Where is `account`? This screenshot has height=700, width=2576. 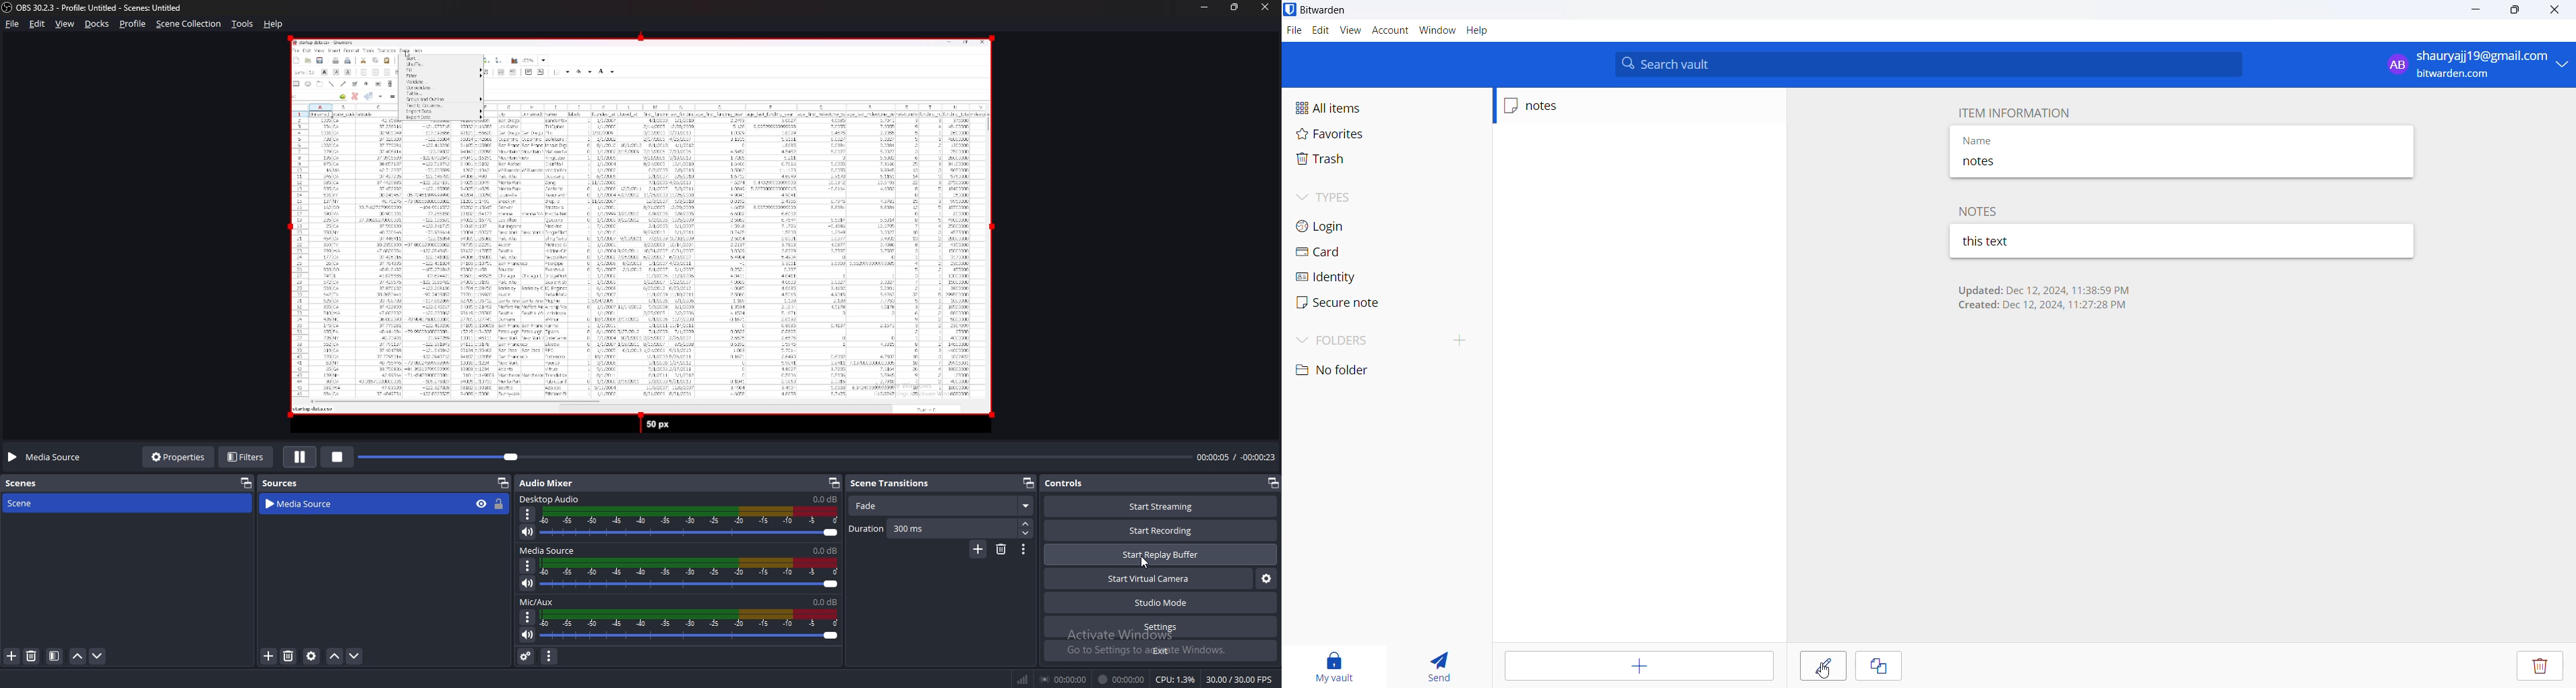
account is located at coordinates (1388, 30).